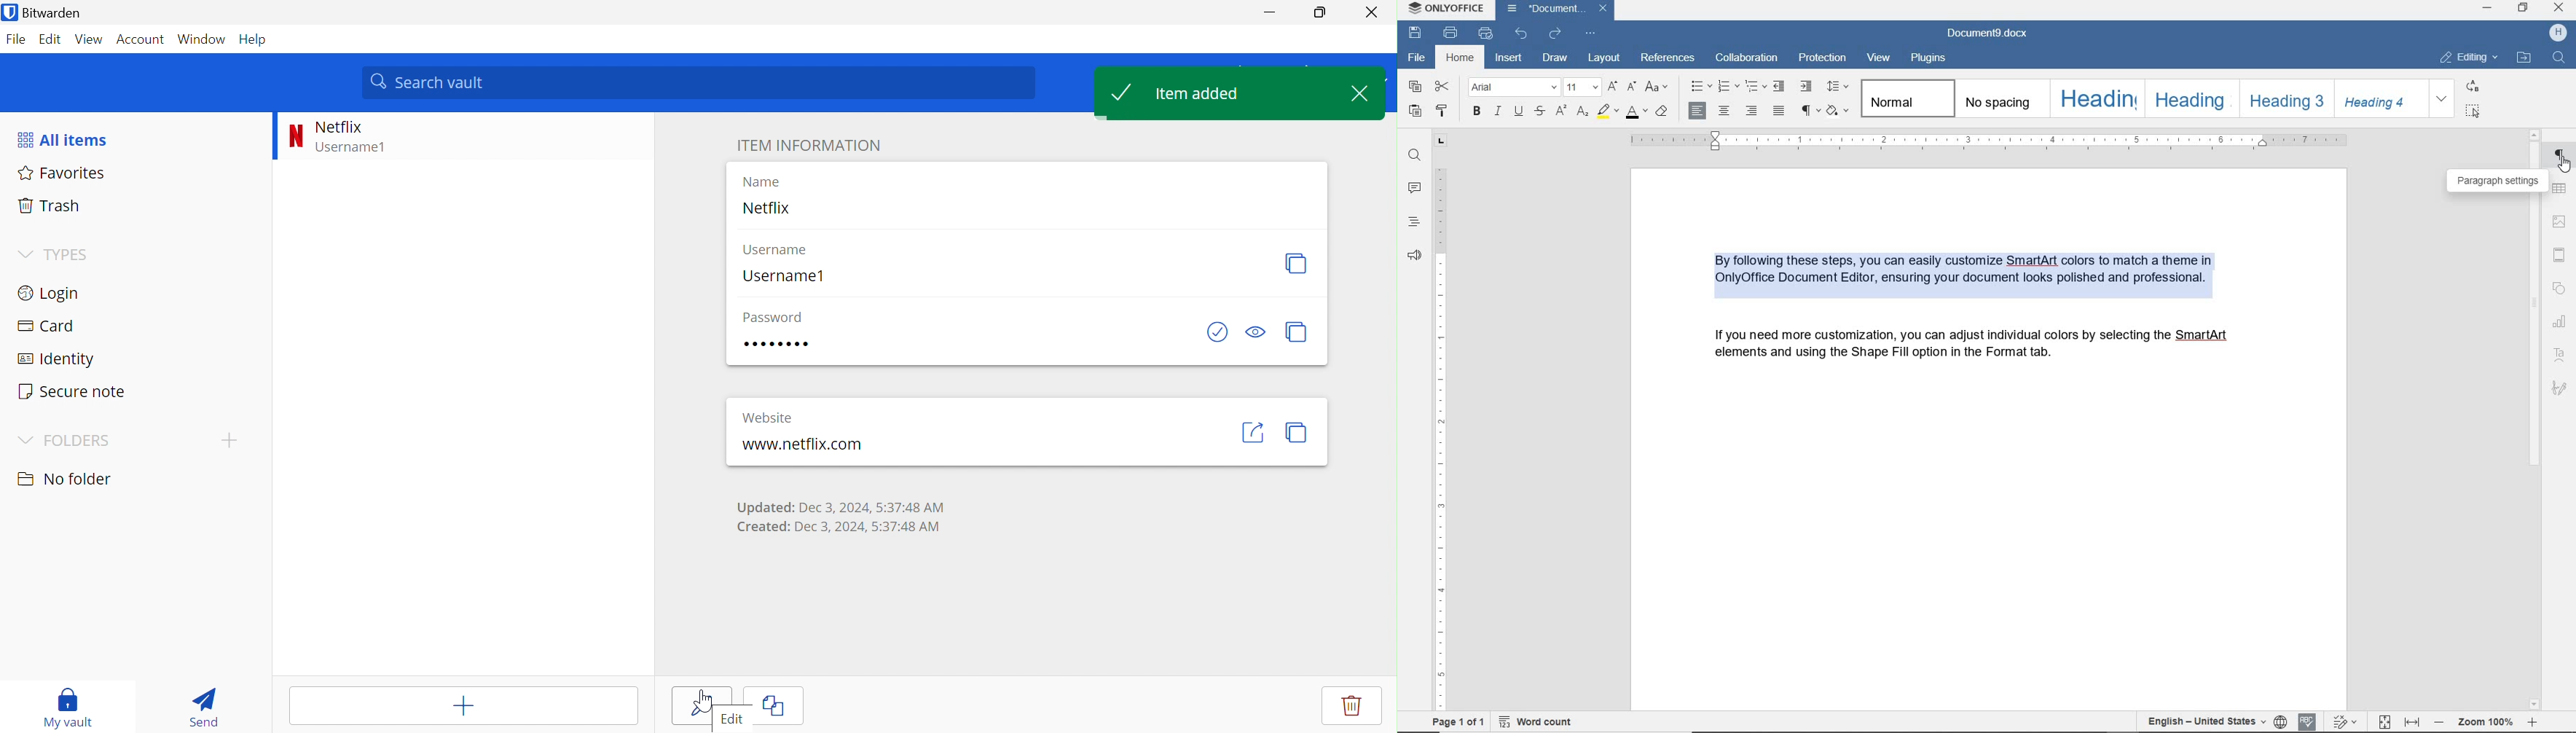  I want to click on paste, so click(1416, 111).